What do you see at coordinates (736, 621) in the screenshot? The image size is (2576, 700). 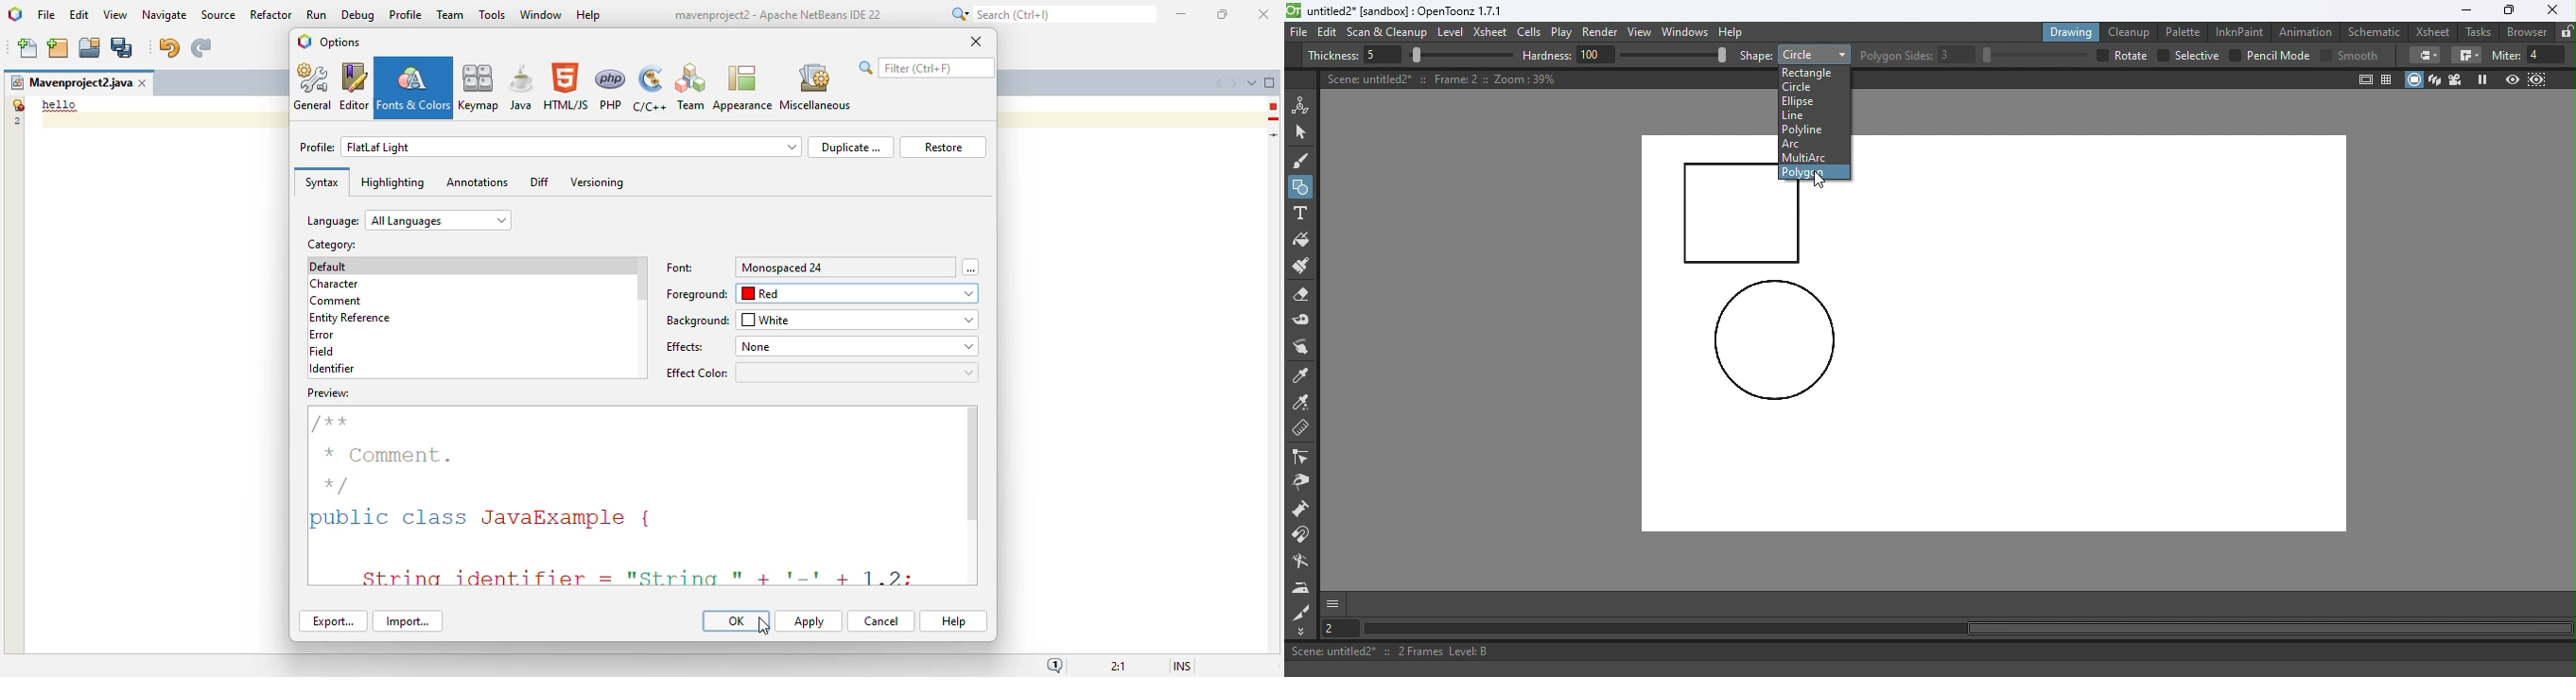 I see `OK` at bounding box center [736, 621].